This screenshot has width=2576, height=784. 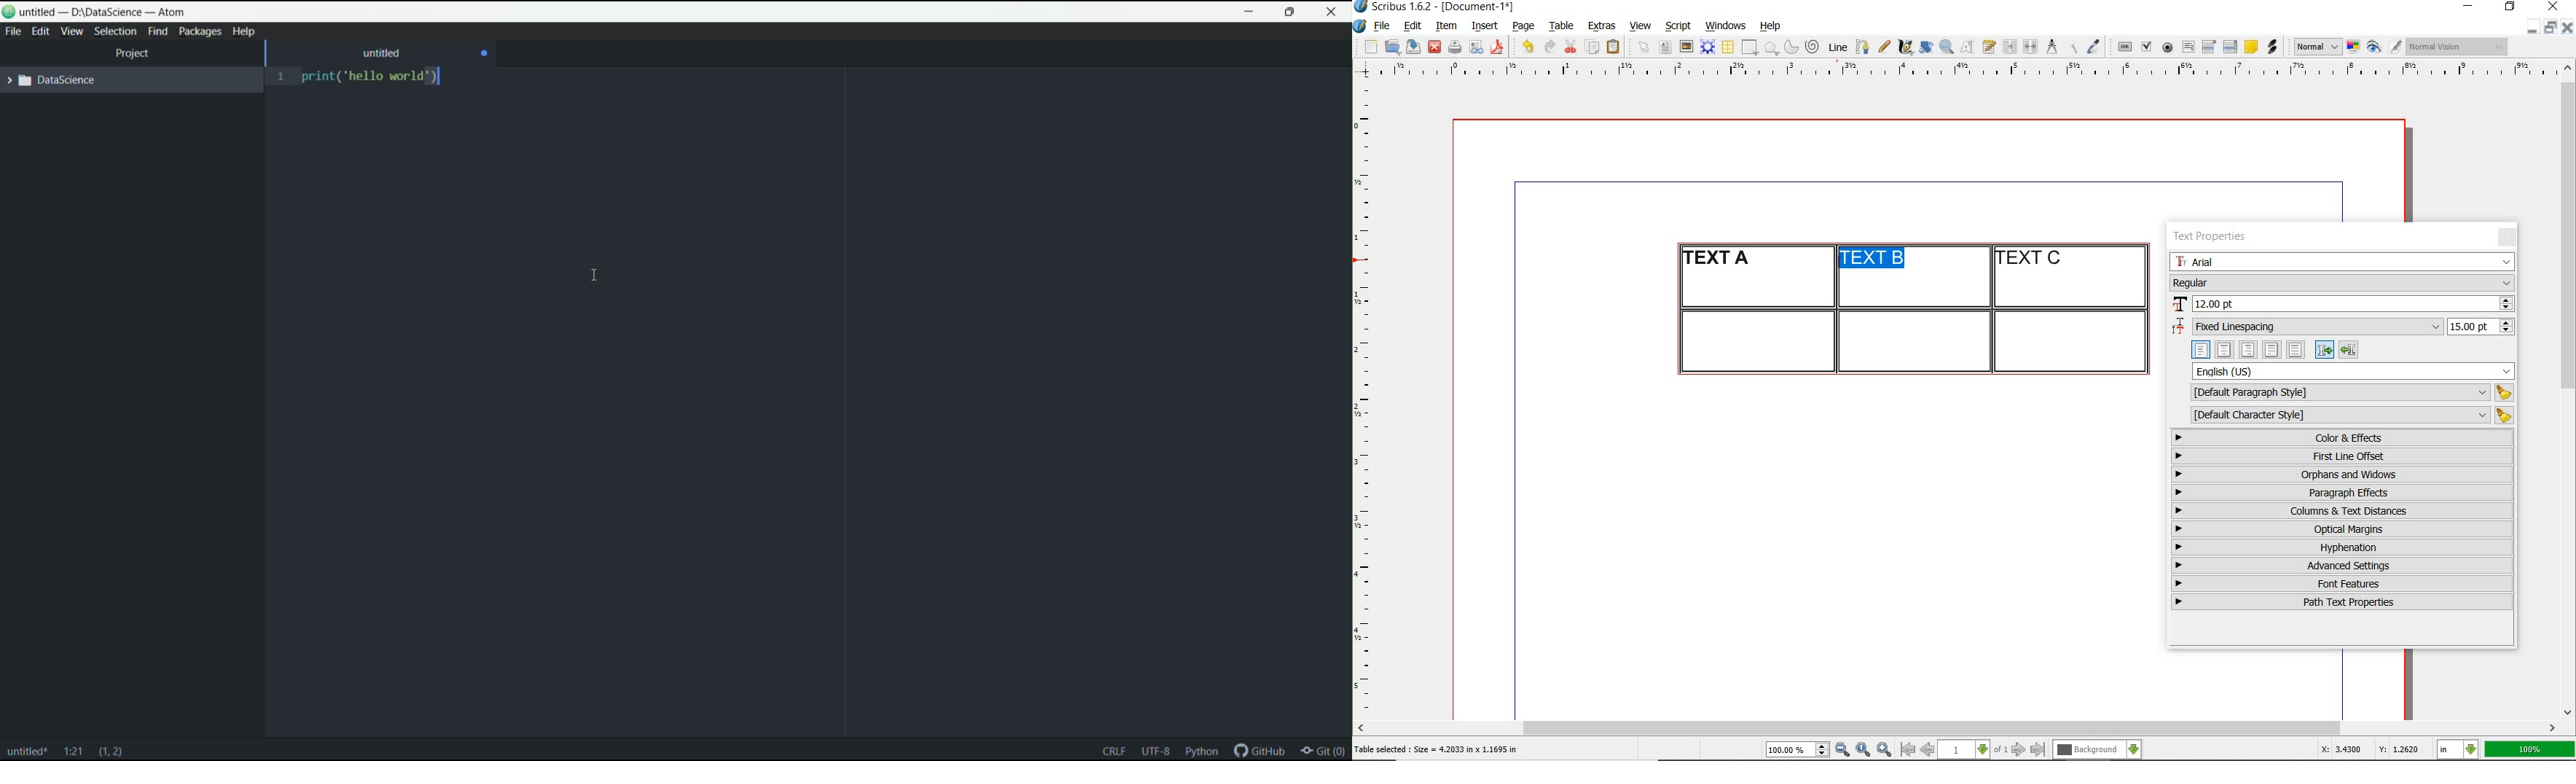 What do you see at coordinates (199, 31) in the screenshot?
I see `packages menu` at bounding box center [199, 31].